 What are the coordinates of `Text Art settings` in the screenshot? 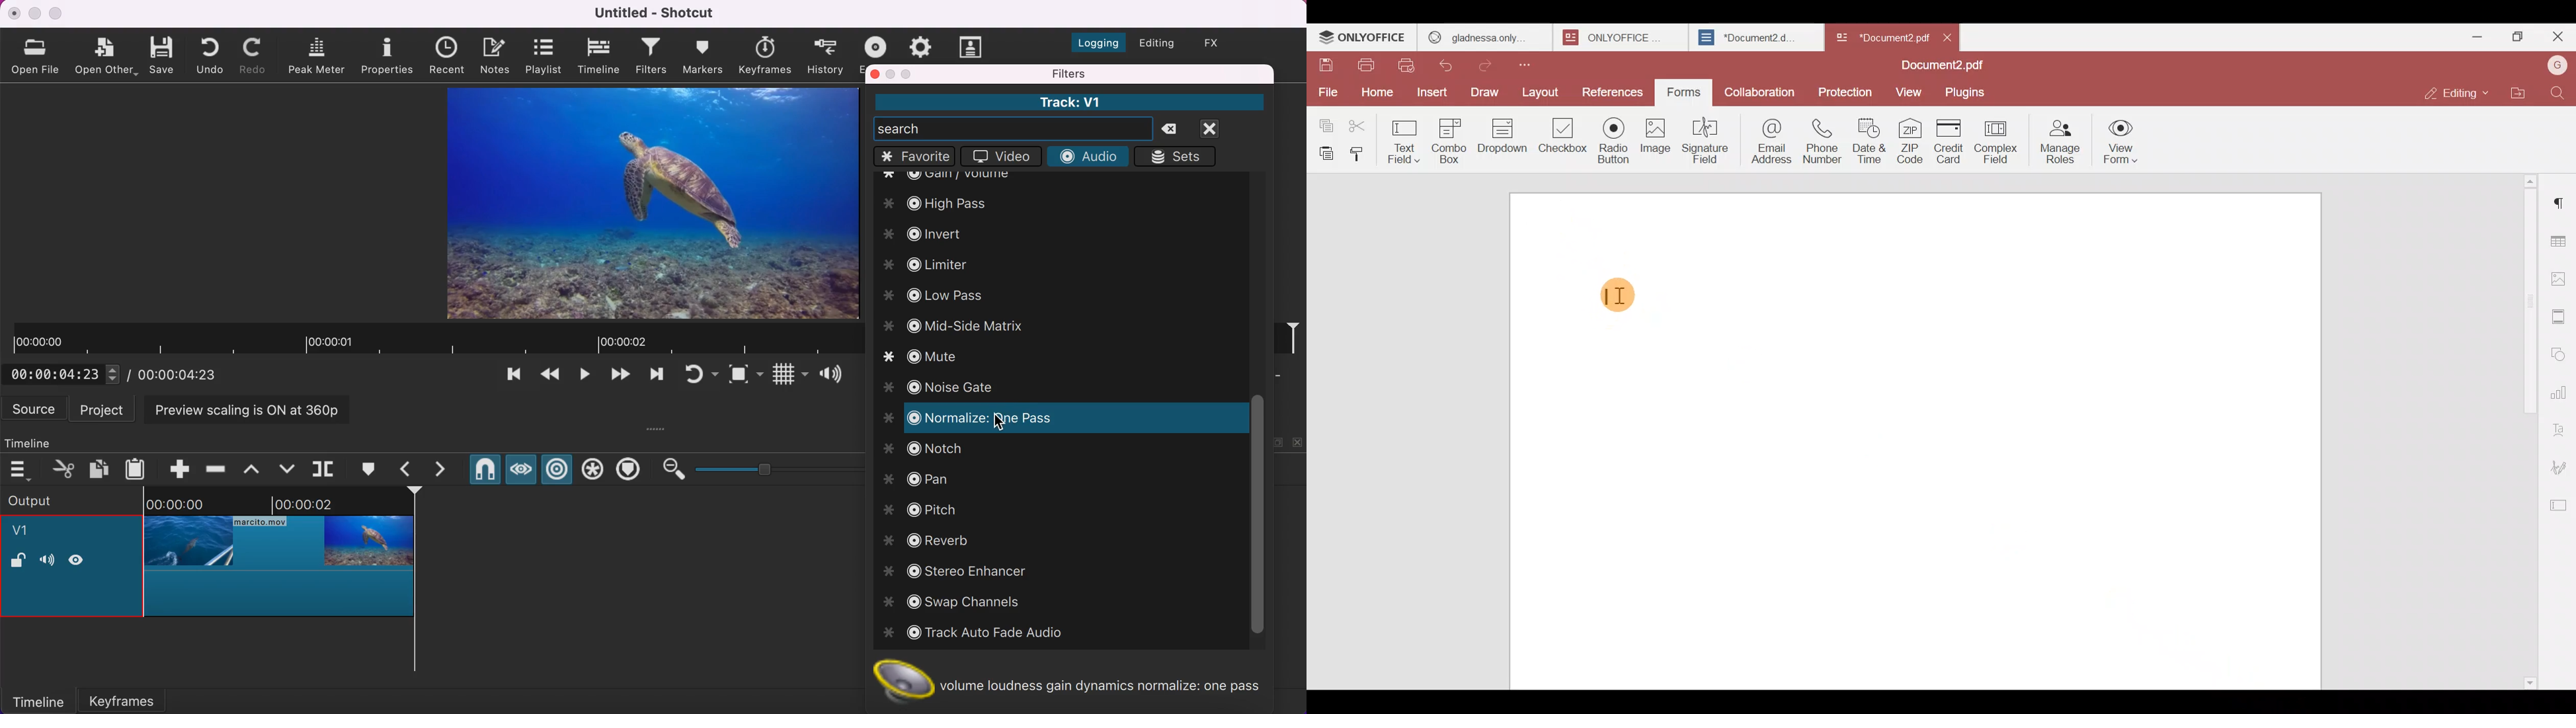 It's located at (2561, 428).